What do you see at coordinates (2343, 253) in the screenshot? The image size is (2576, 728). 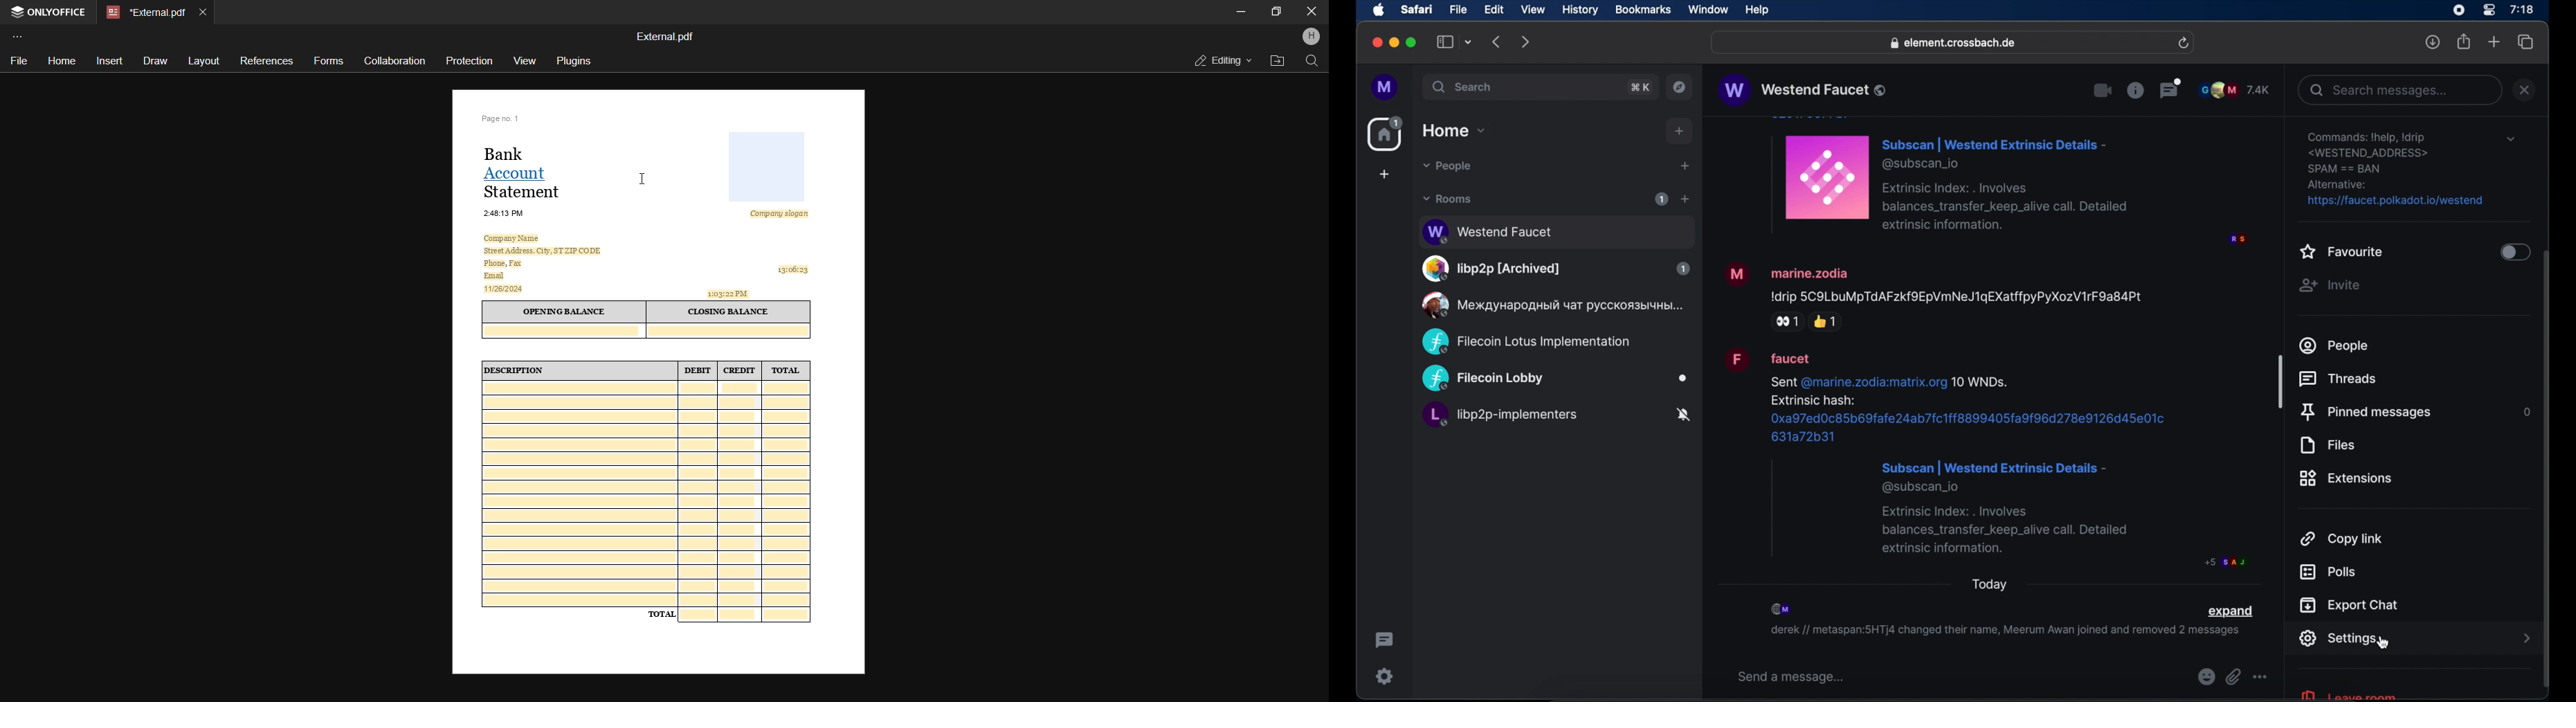 I see `favorite` at bounding box center [2343, 253].